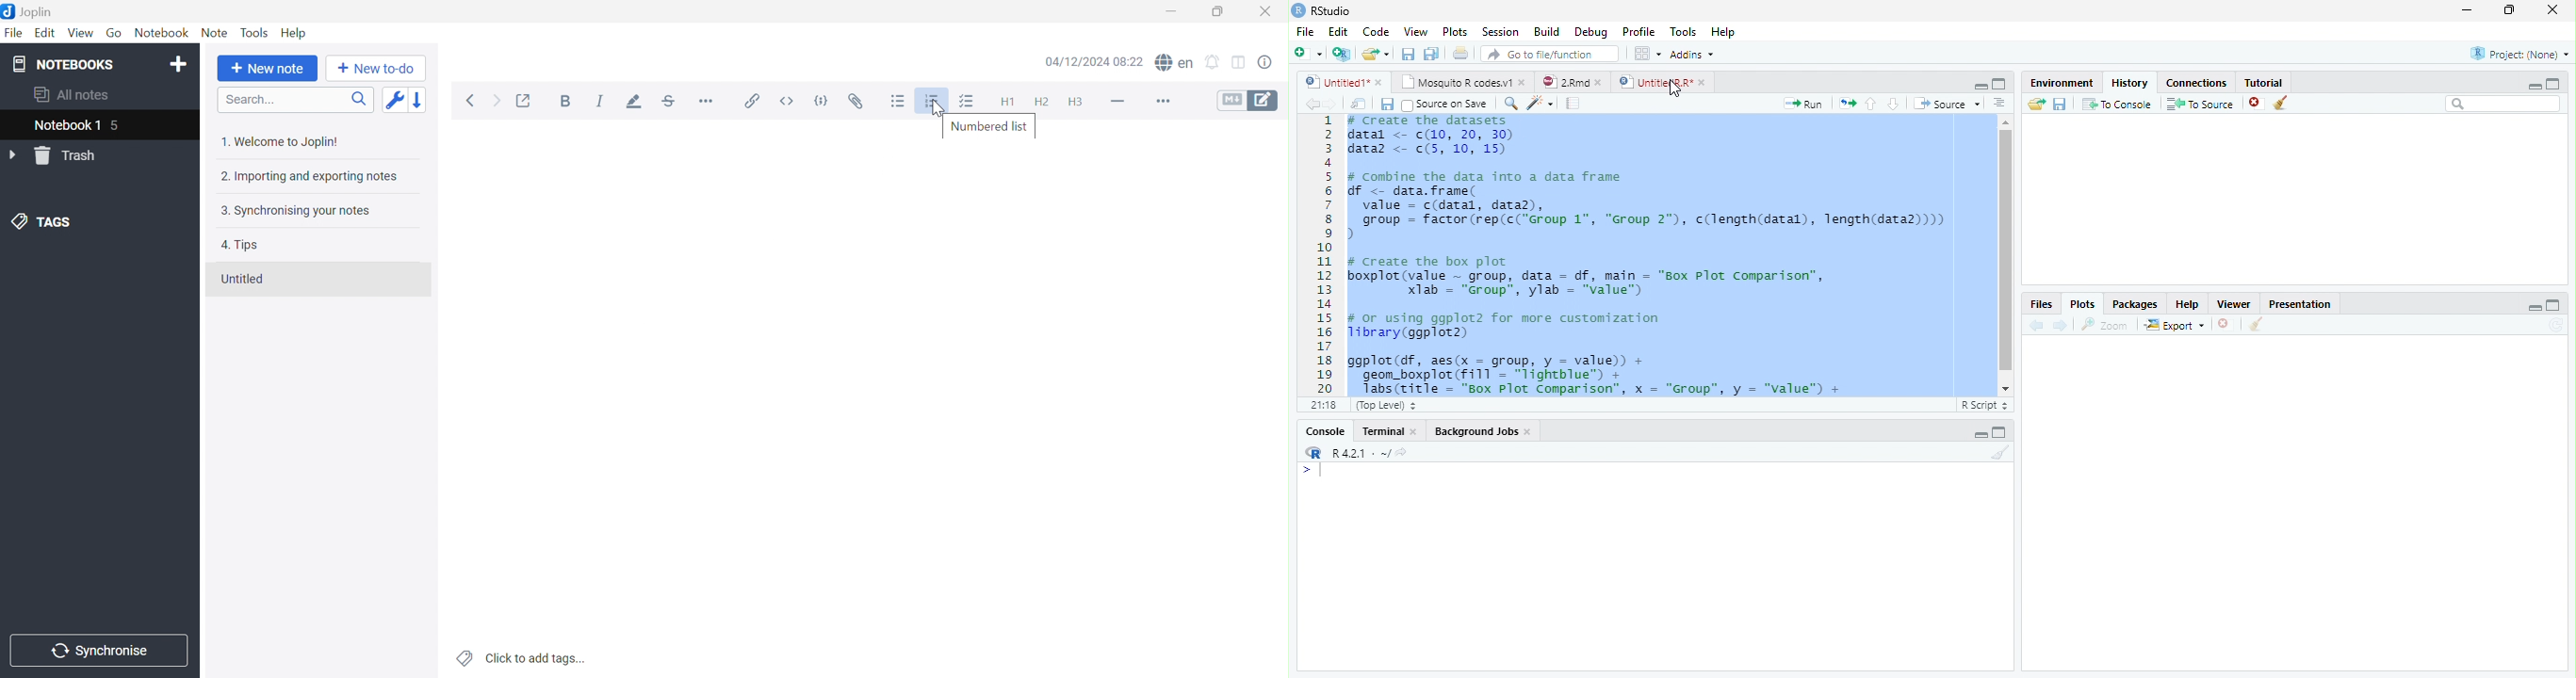 The image size is (2576, 700). Describe the element at coordinates (62, 65) in the screenshot. I see `NOTEBOOKS` at that location.